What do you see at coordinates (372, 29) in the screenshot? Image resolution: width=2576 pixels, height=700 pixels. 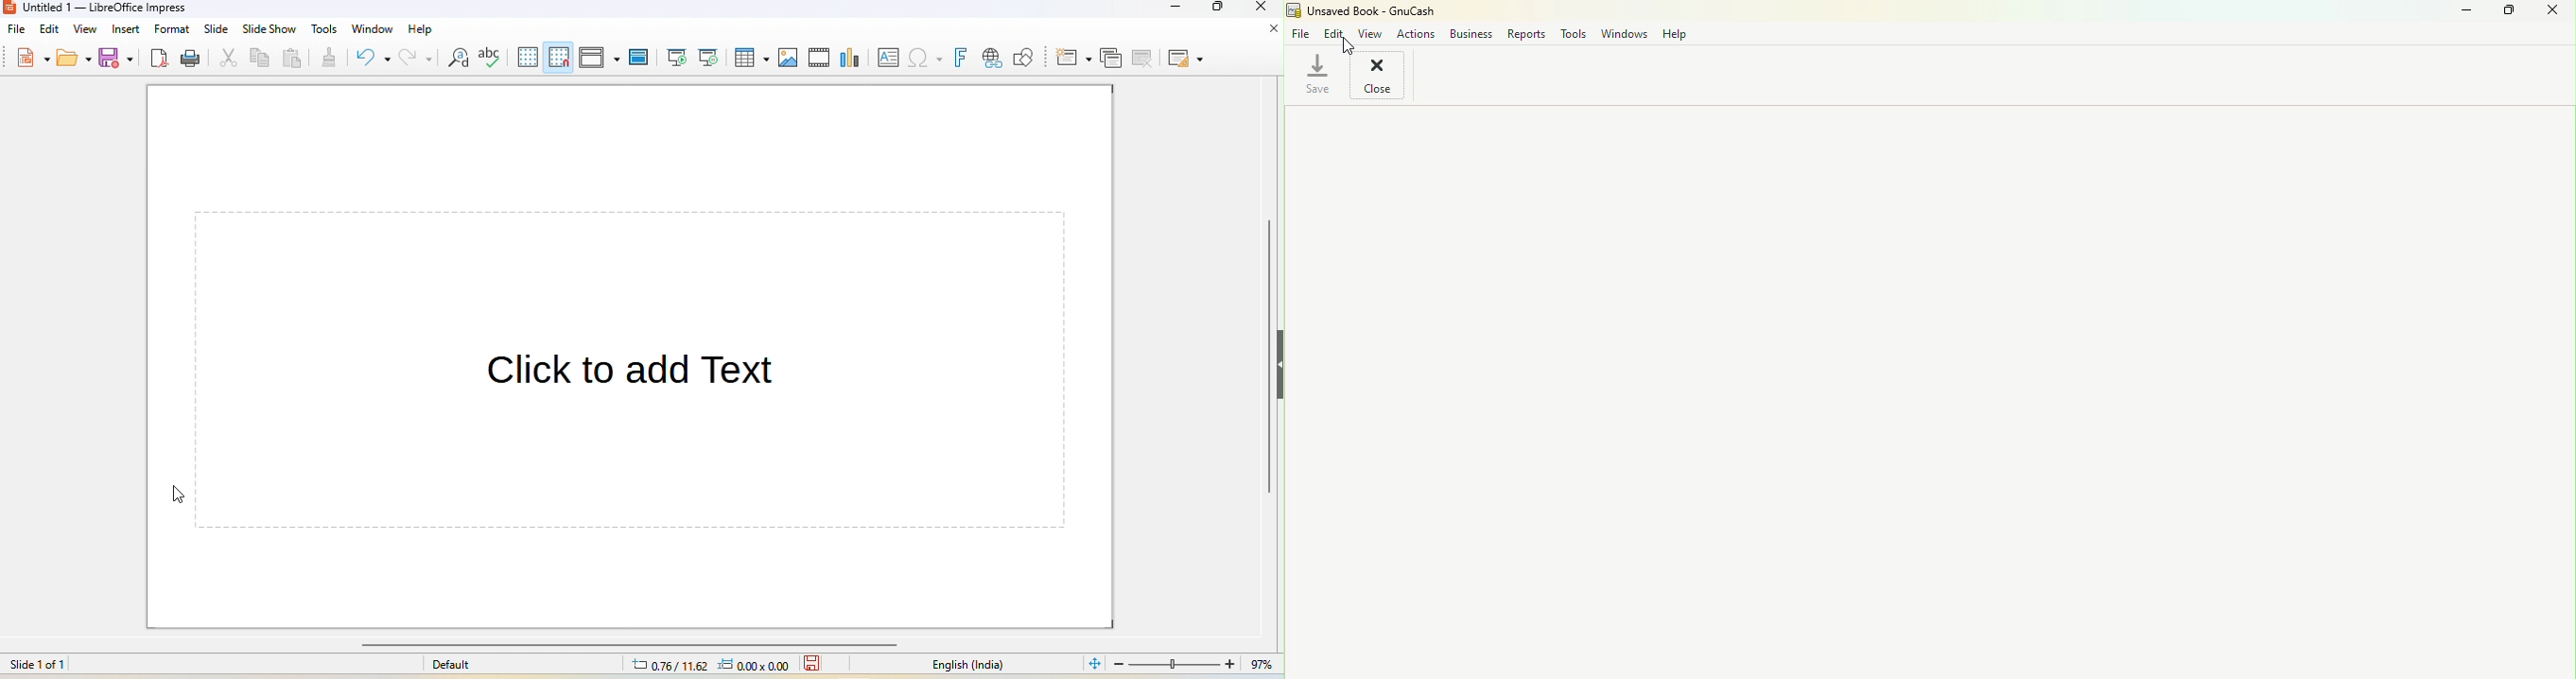 I see `window` at bounding box center [372, 29].